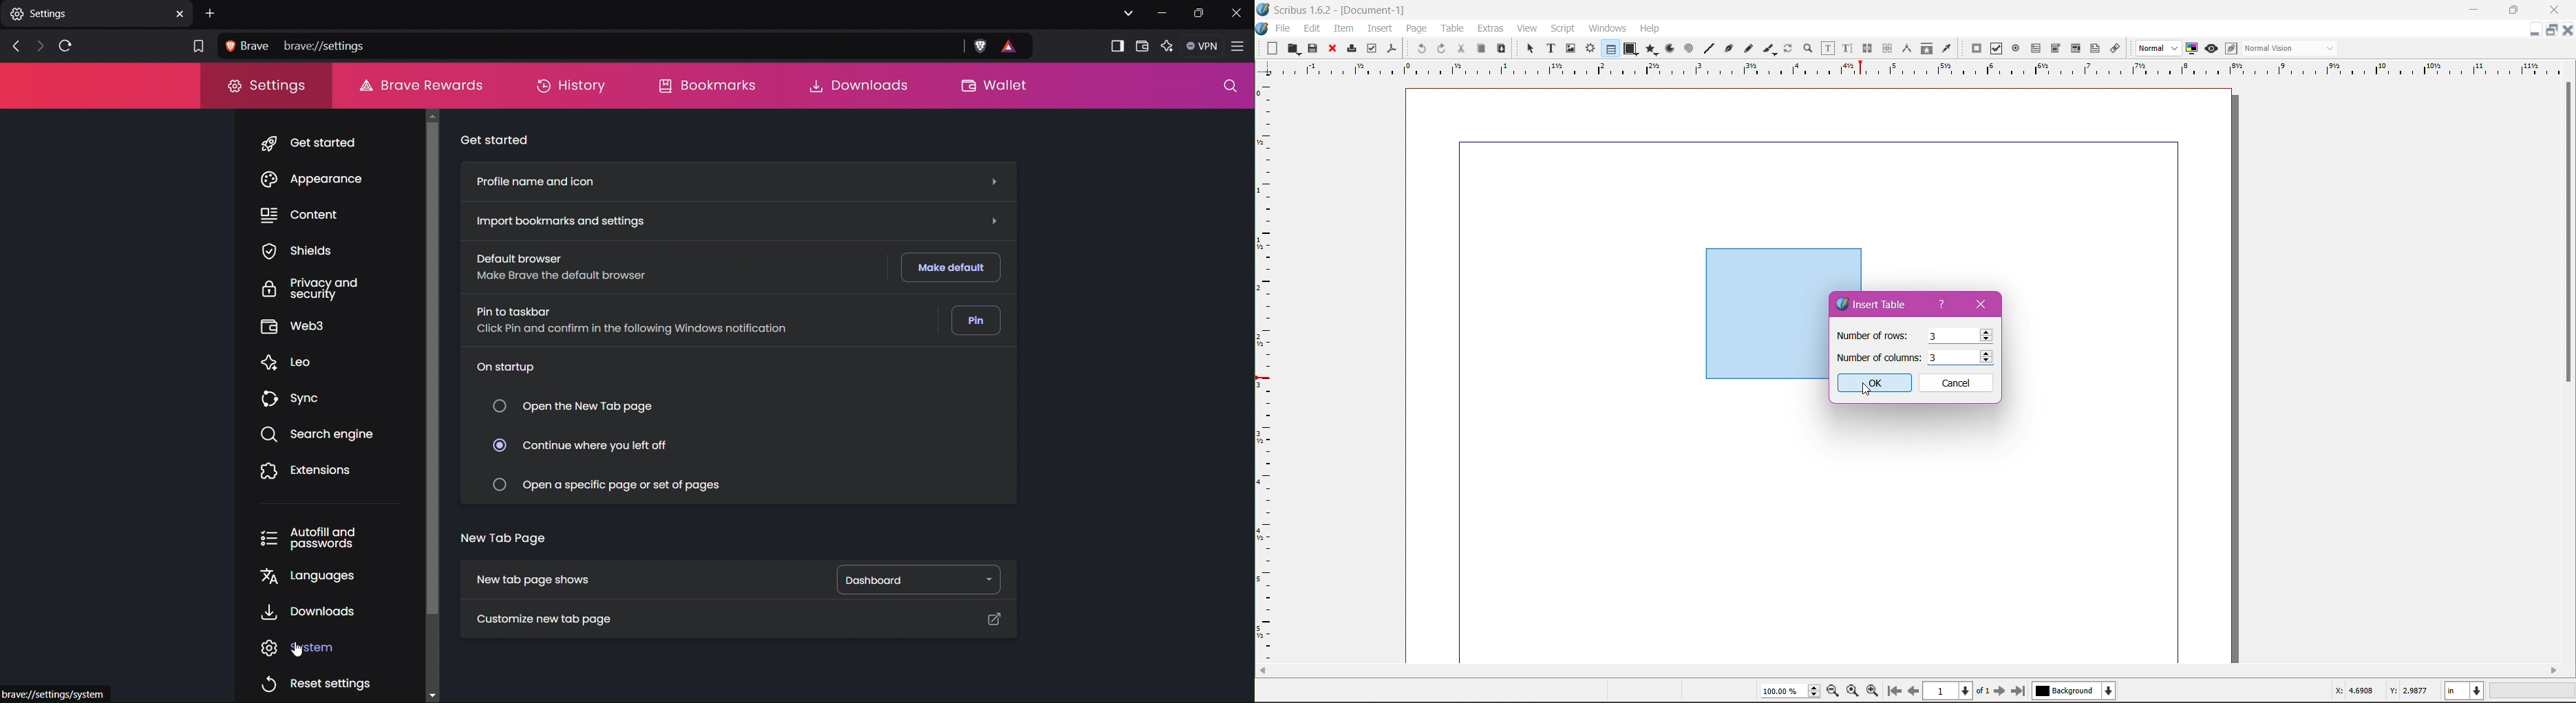  Describe the element at coordinates (2553, 30) in the screenshot. I see `Maximize` at that location.